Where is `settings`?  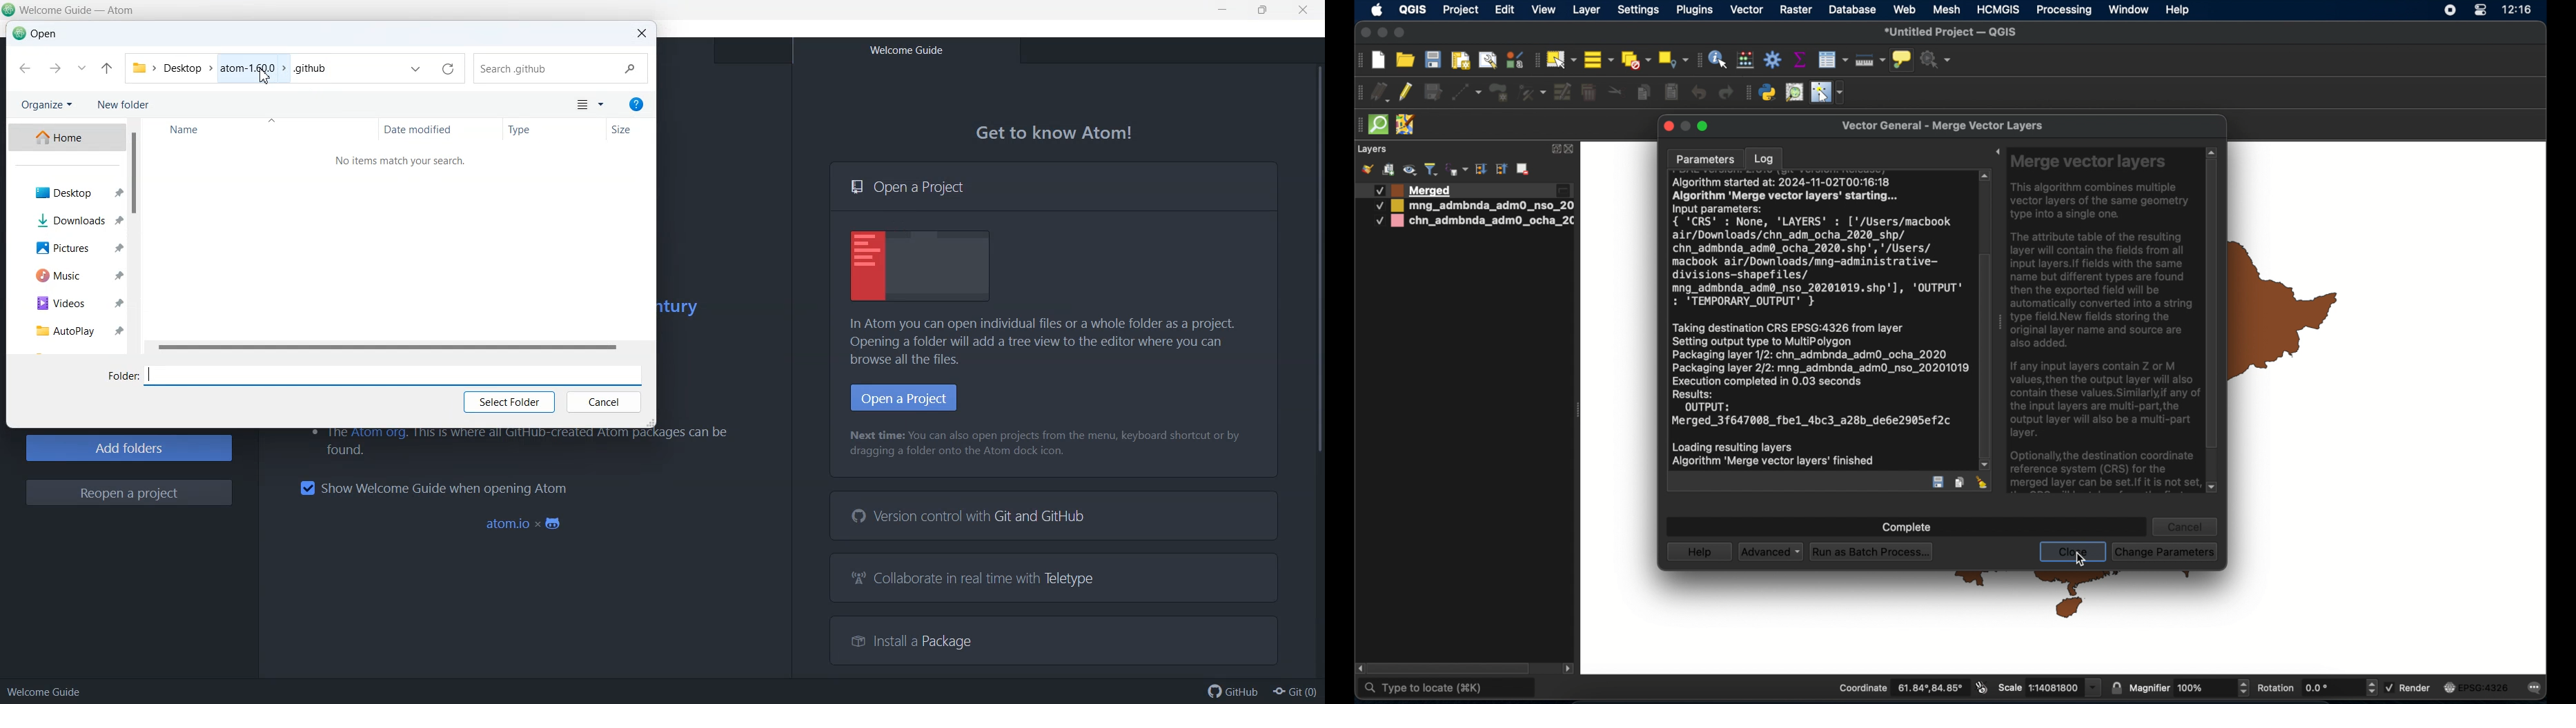
settings is located at coordinates (1640, 11).